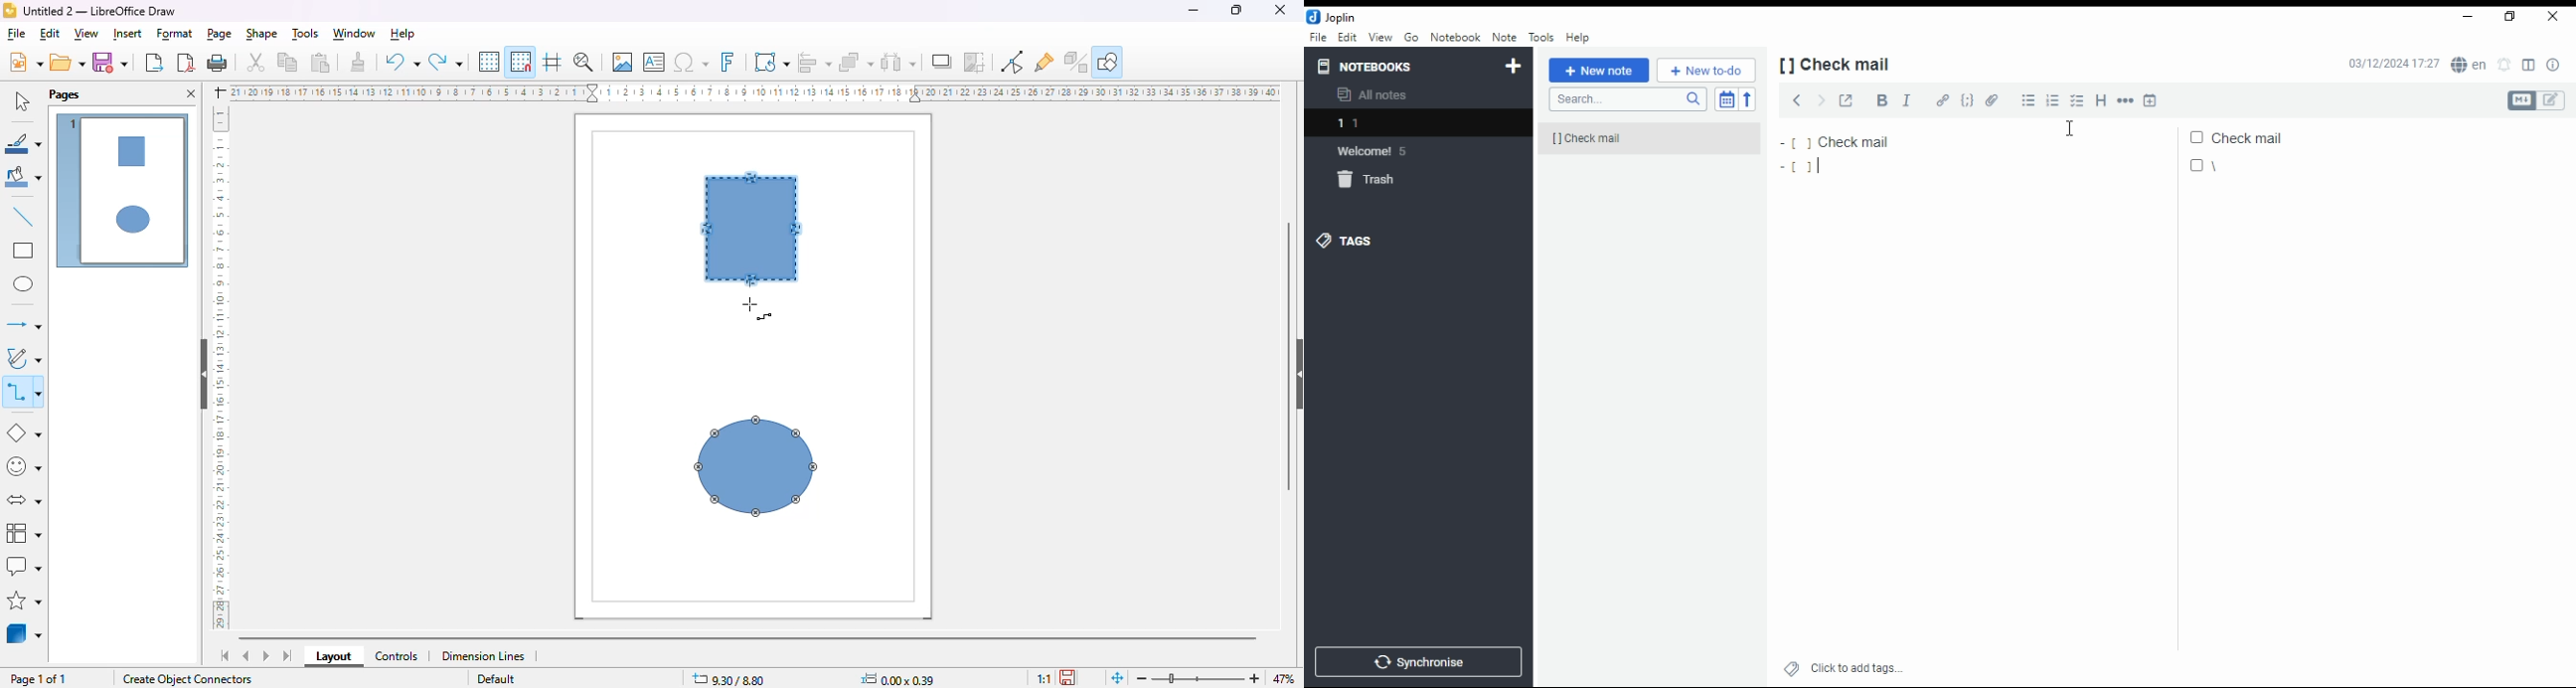 The height and width of the screenshot is (700, 2576). Describe the element at coordinates (1348, 36) in the screenshot. I see `edit` at that location.